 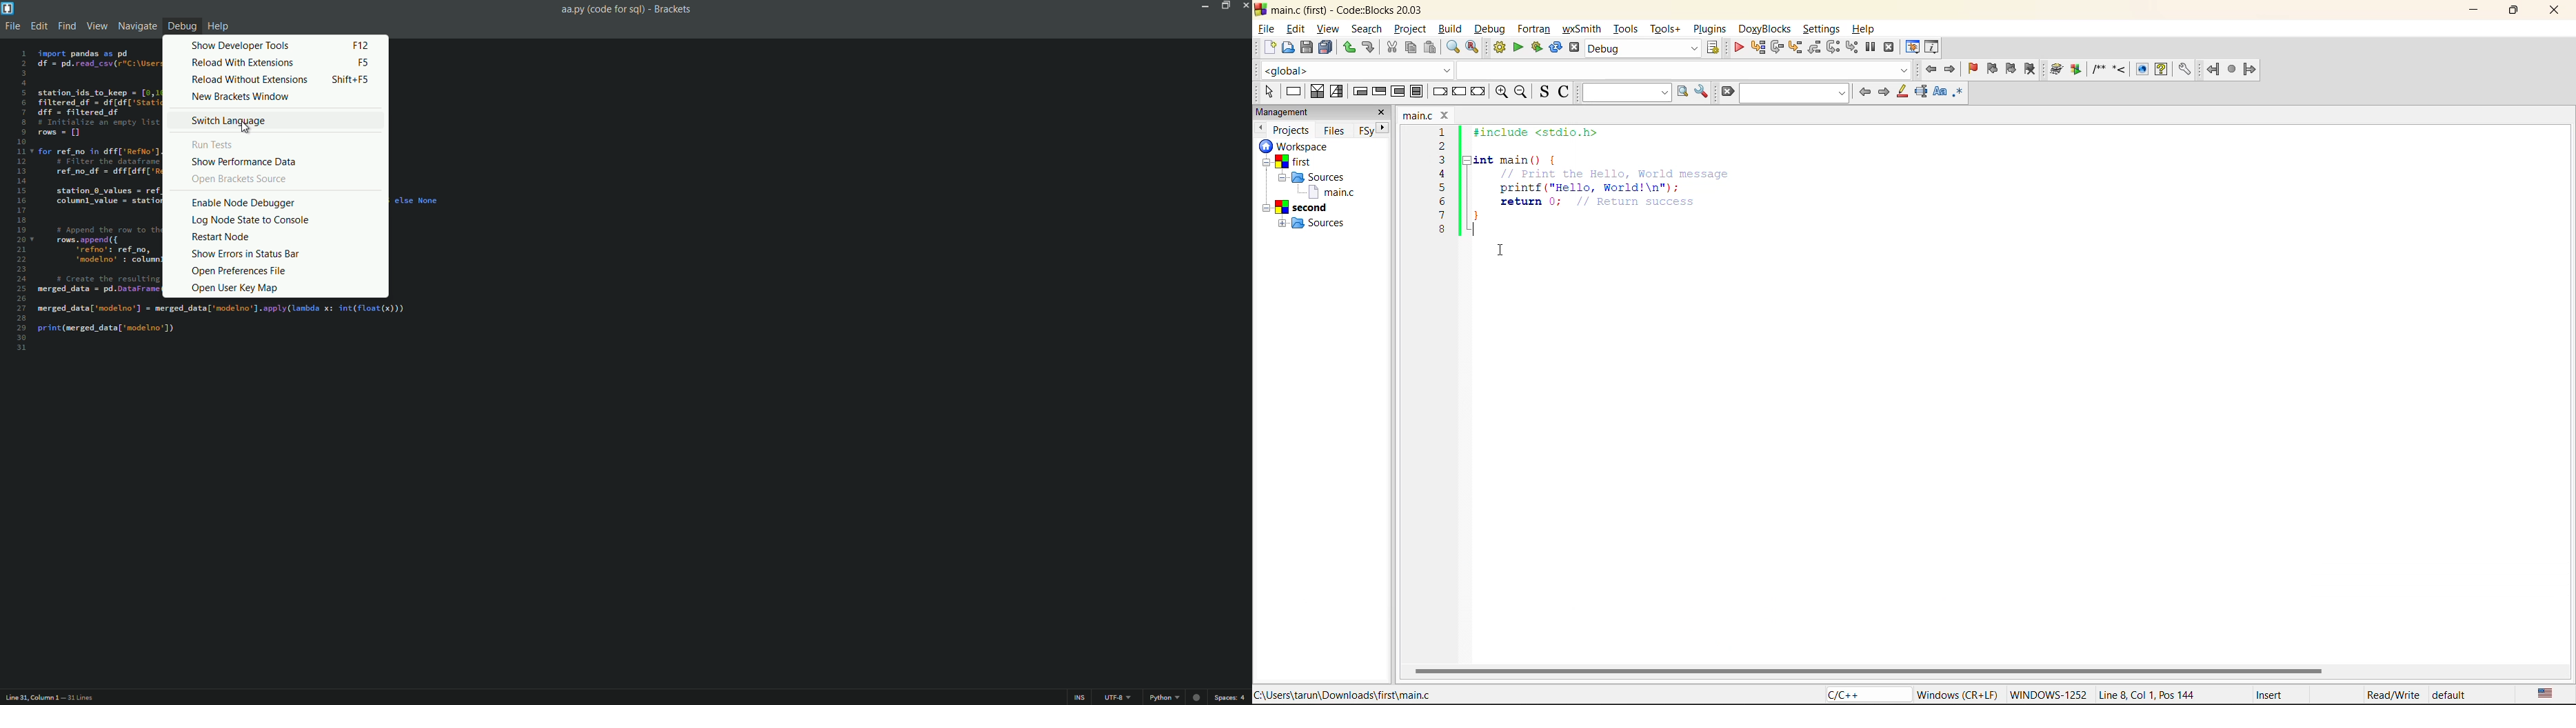 What do you see at coordinates (8, 8) in the screenshot?
I see `app icon` at bounding box center [8, 8].